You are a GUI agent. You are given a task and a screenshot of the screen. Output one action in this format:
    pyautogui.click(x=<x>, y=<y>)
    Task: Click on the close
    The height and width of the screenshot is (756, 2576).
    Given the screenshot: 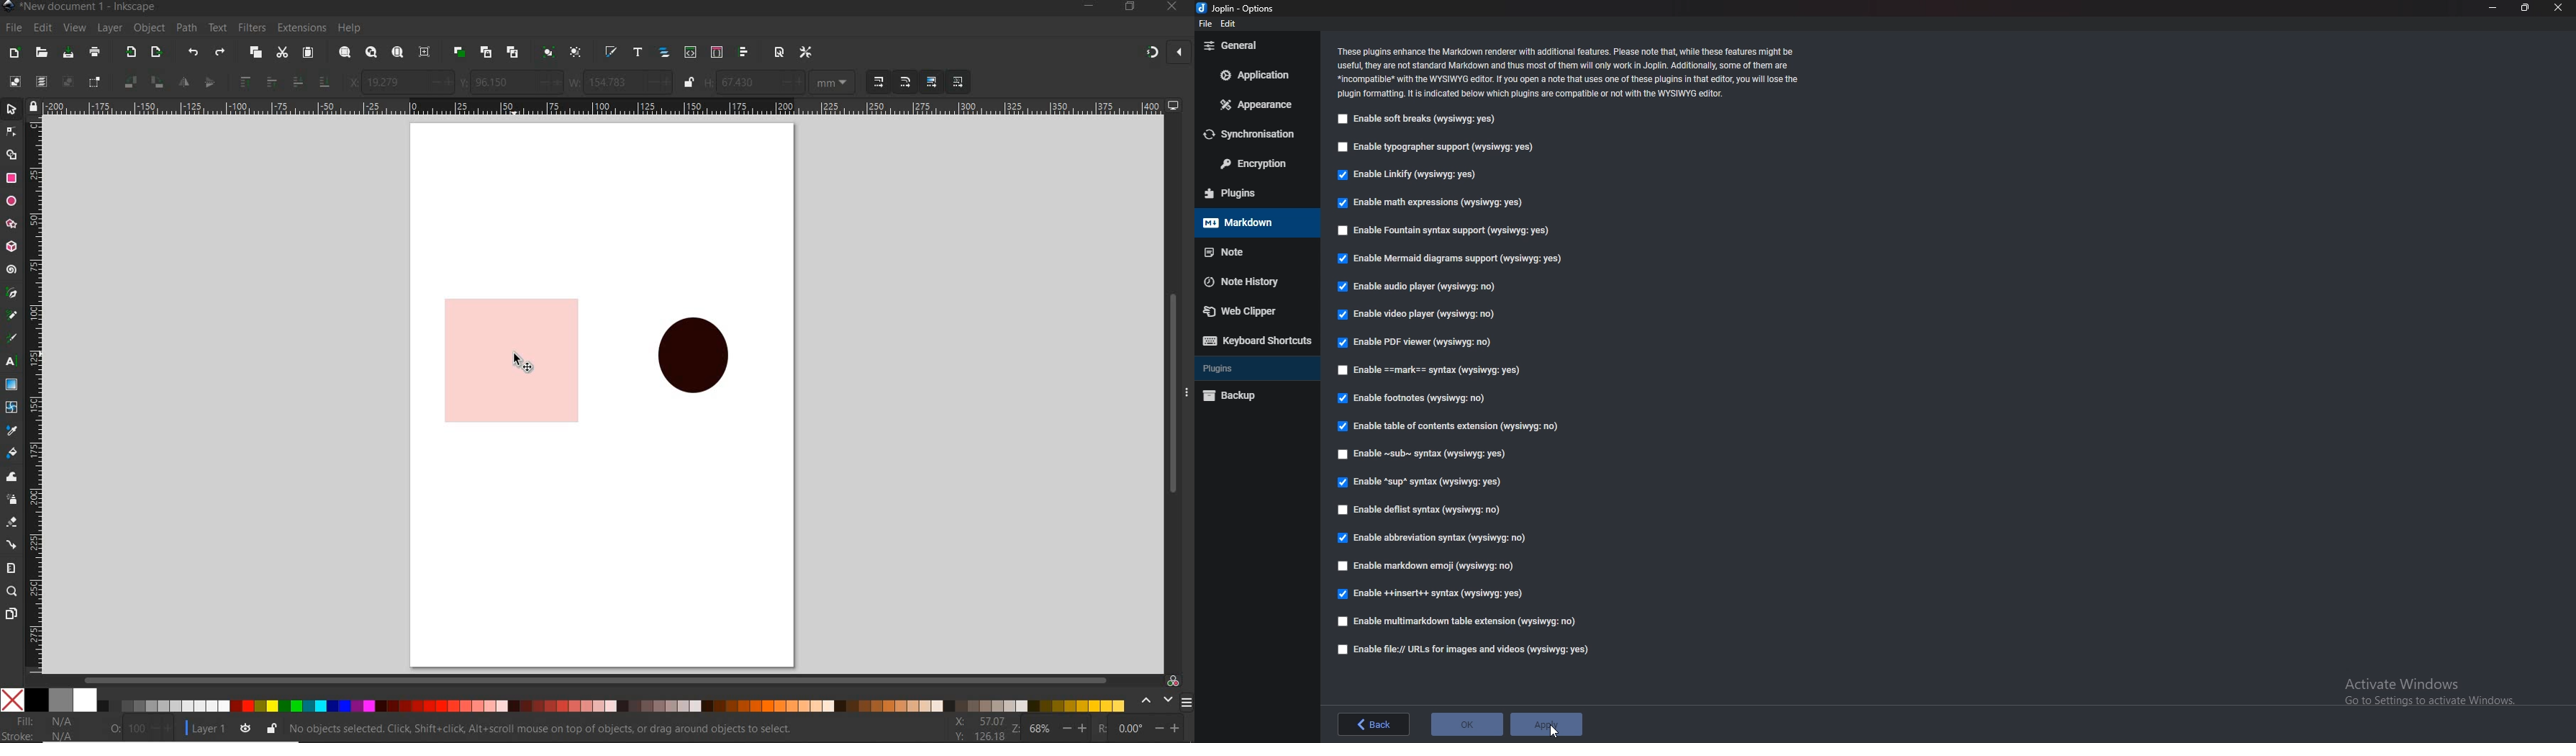 What is the action you would take?
    pyautogui.click(x=2559, y=7)
    